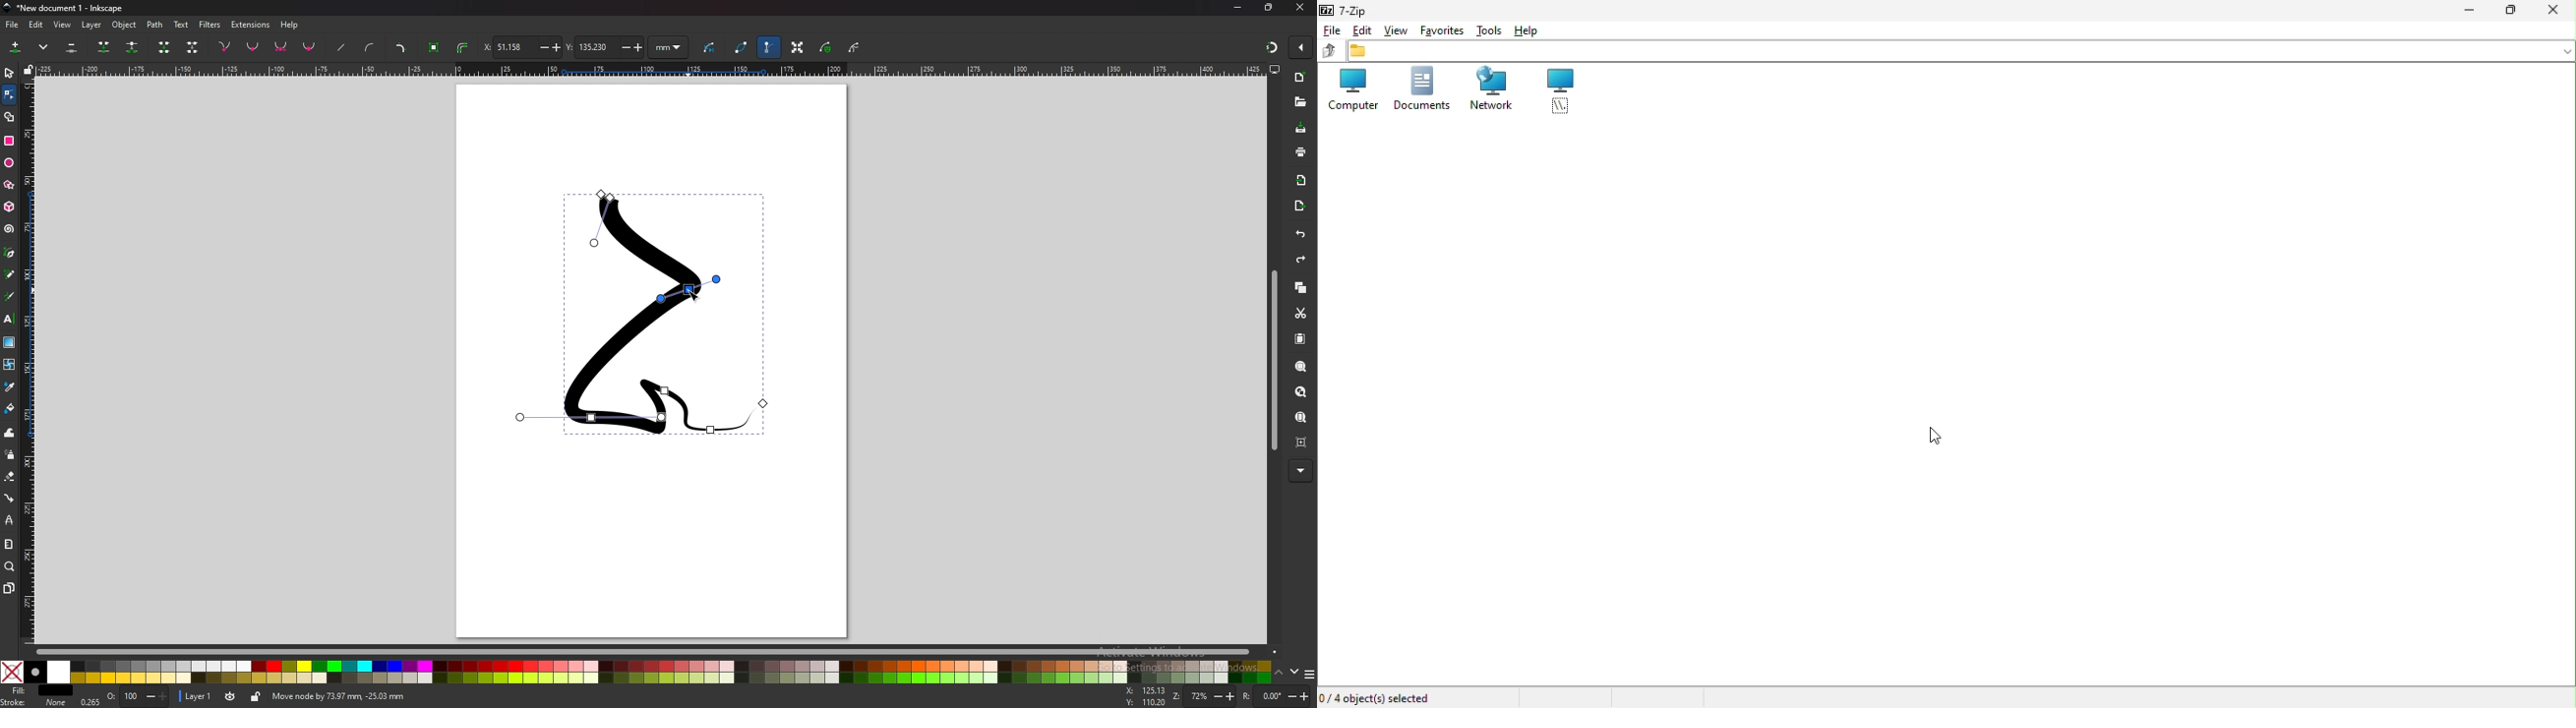 This screenshot has height=728, width=2576. What do you see at coordinates (1301, 417) in the screenshot?
I see `zoom page` at bounding box center [1301, 417].